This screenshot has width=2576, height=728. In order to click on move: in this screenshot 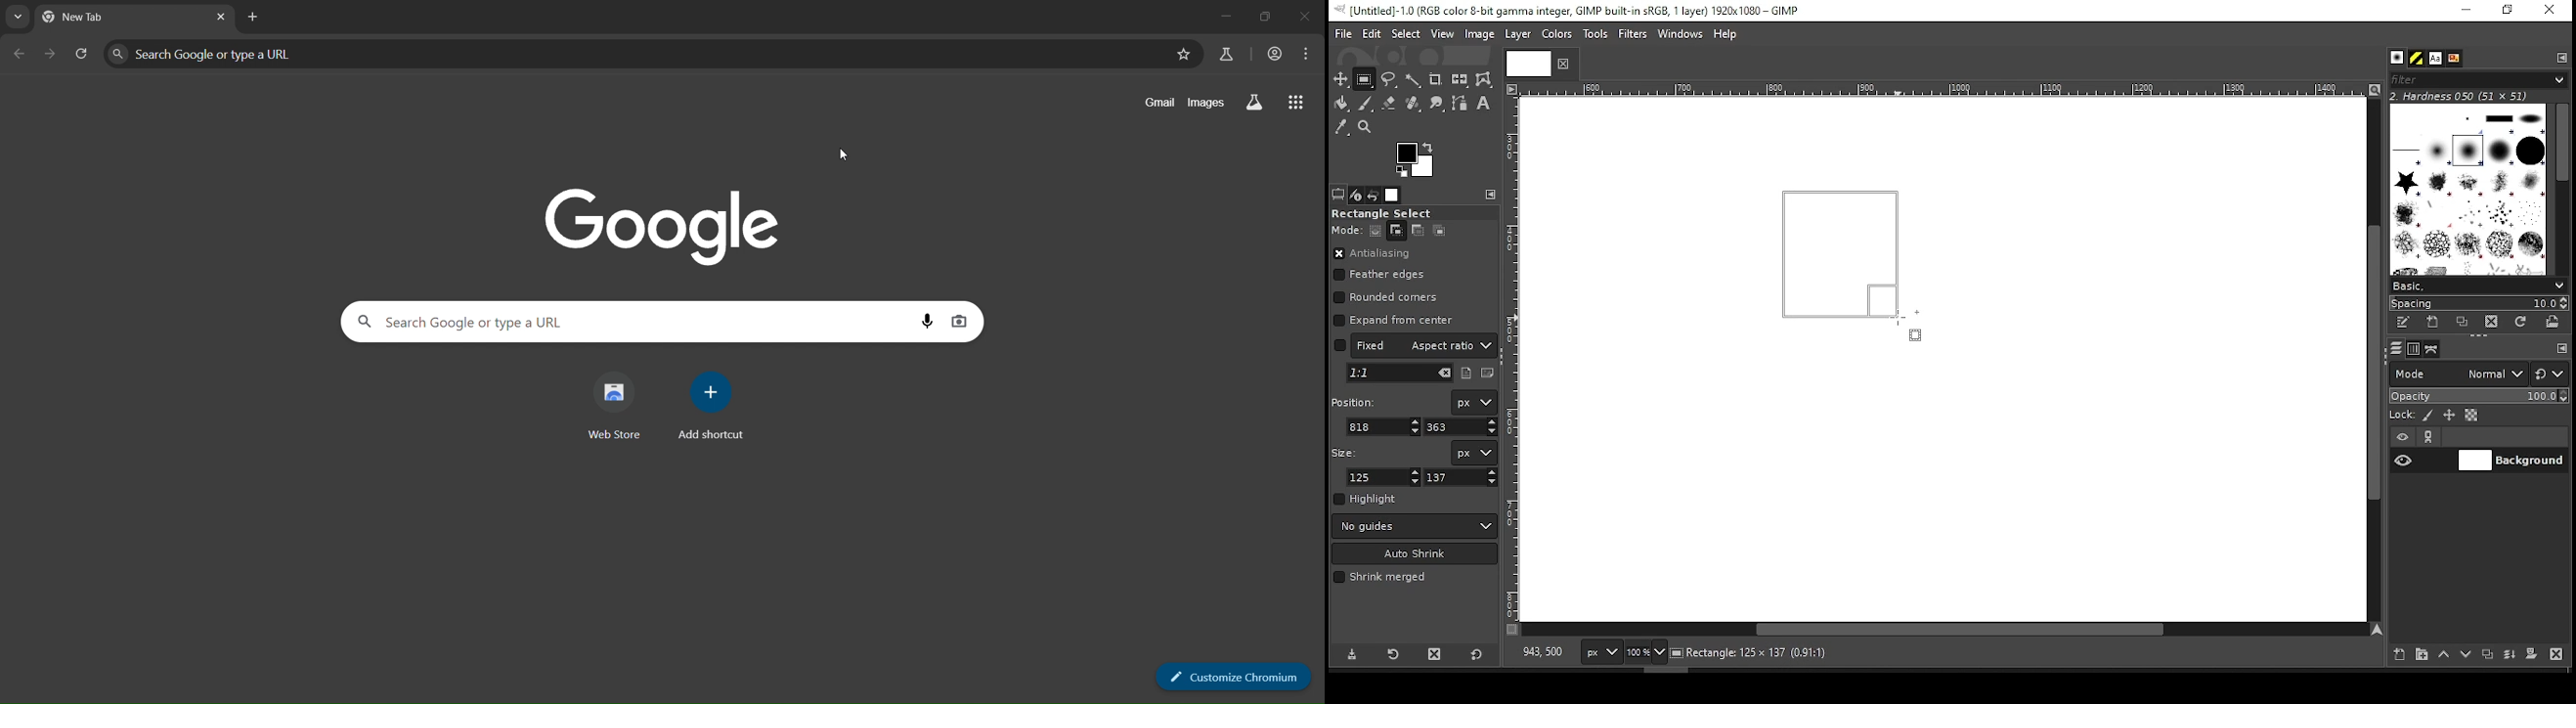, I will do `click(1346, 230)`.